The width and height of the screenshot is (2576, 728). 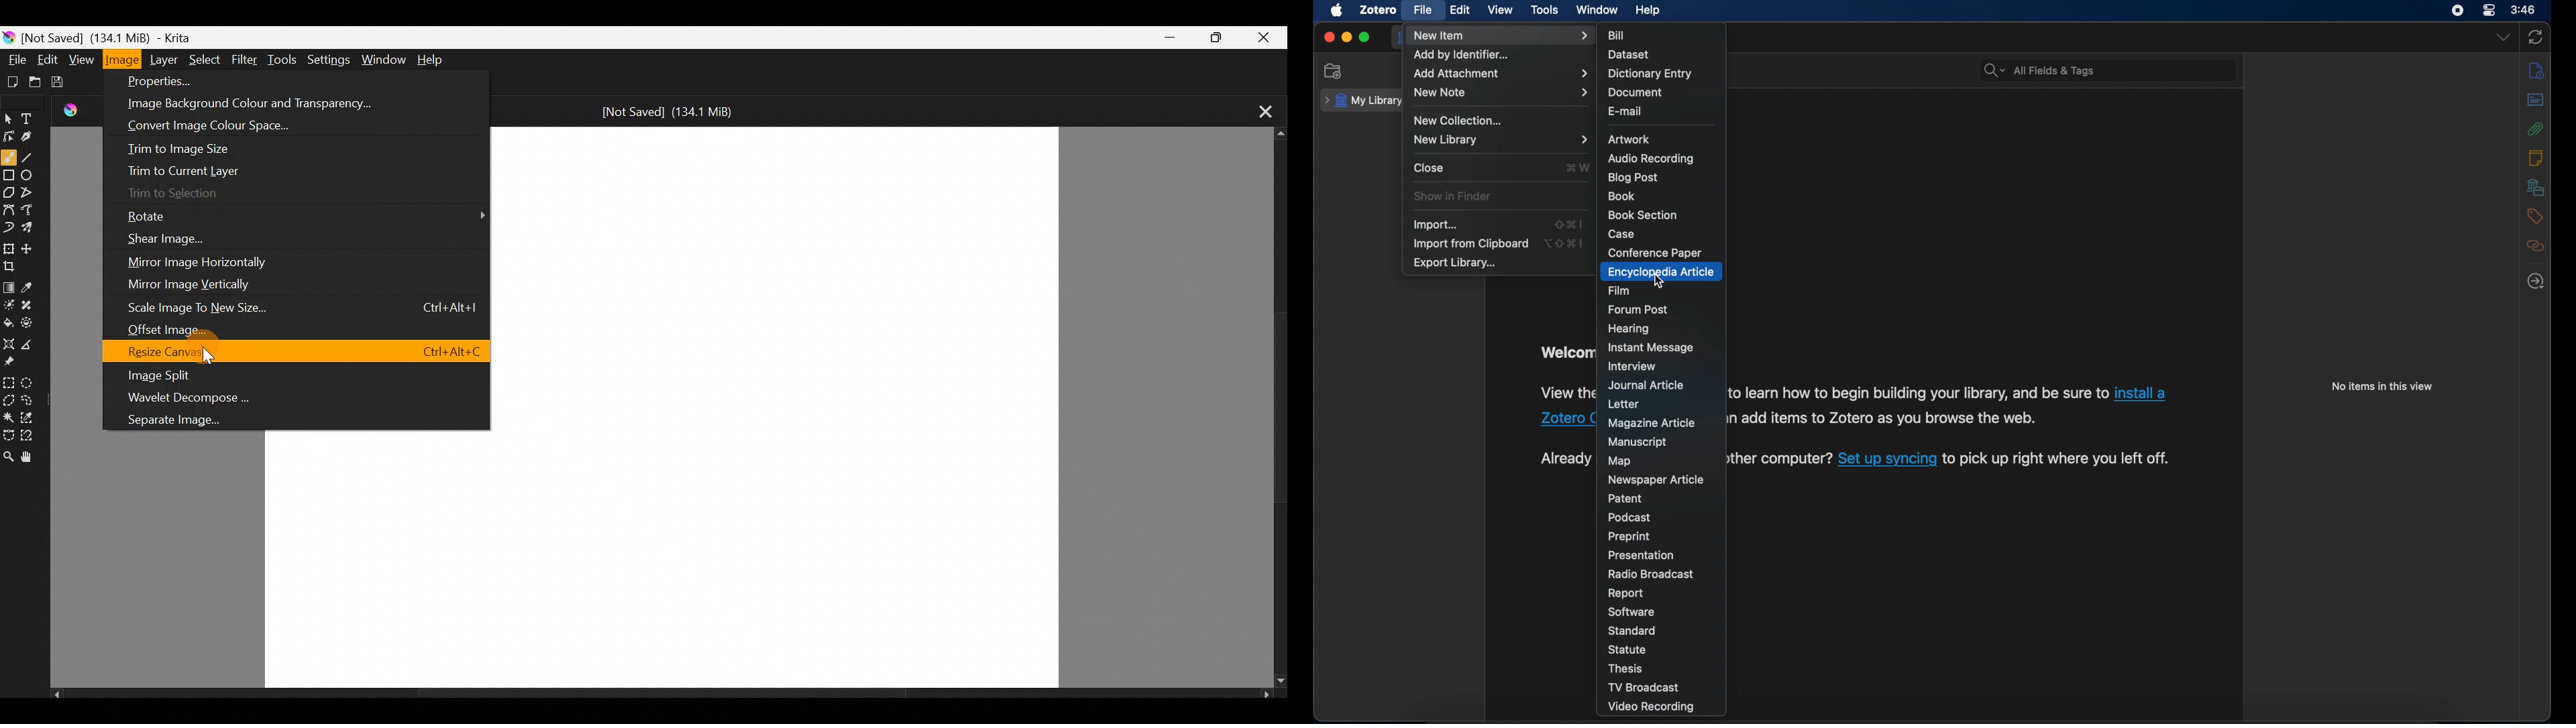 I want to click on book section, so click(x=1643, y=215).